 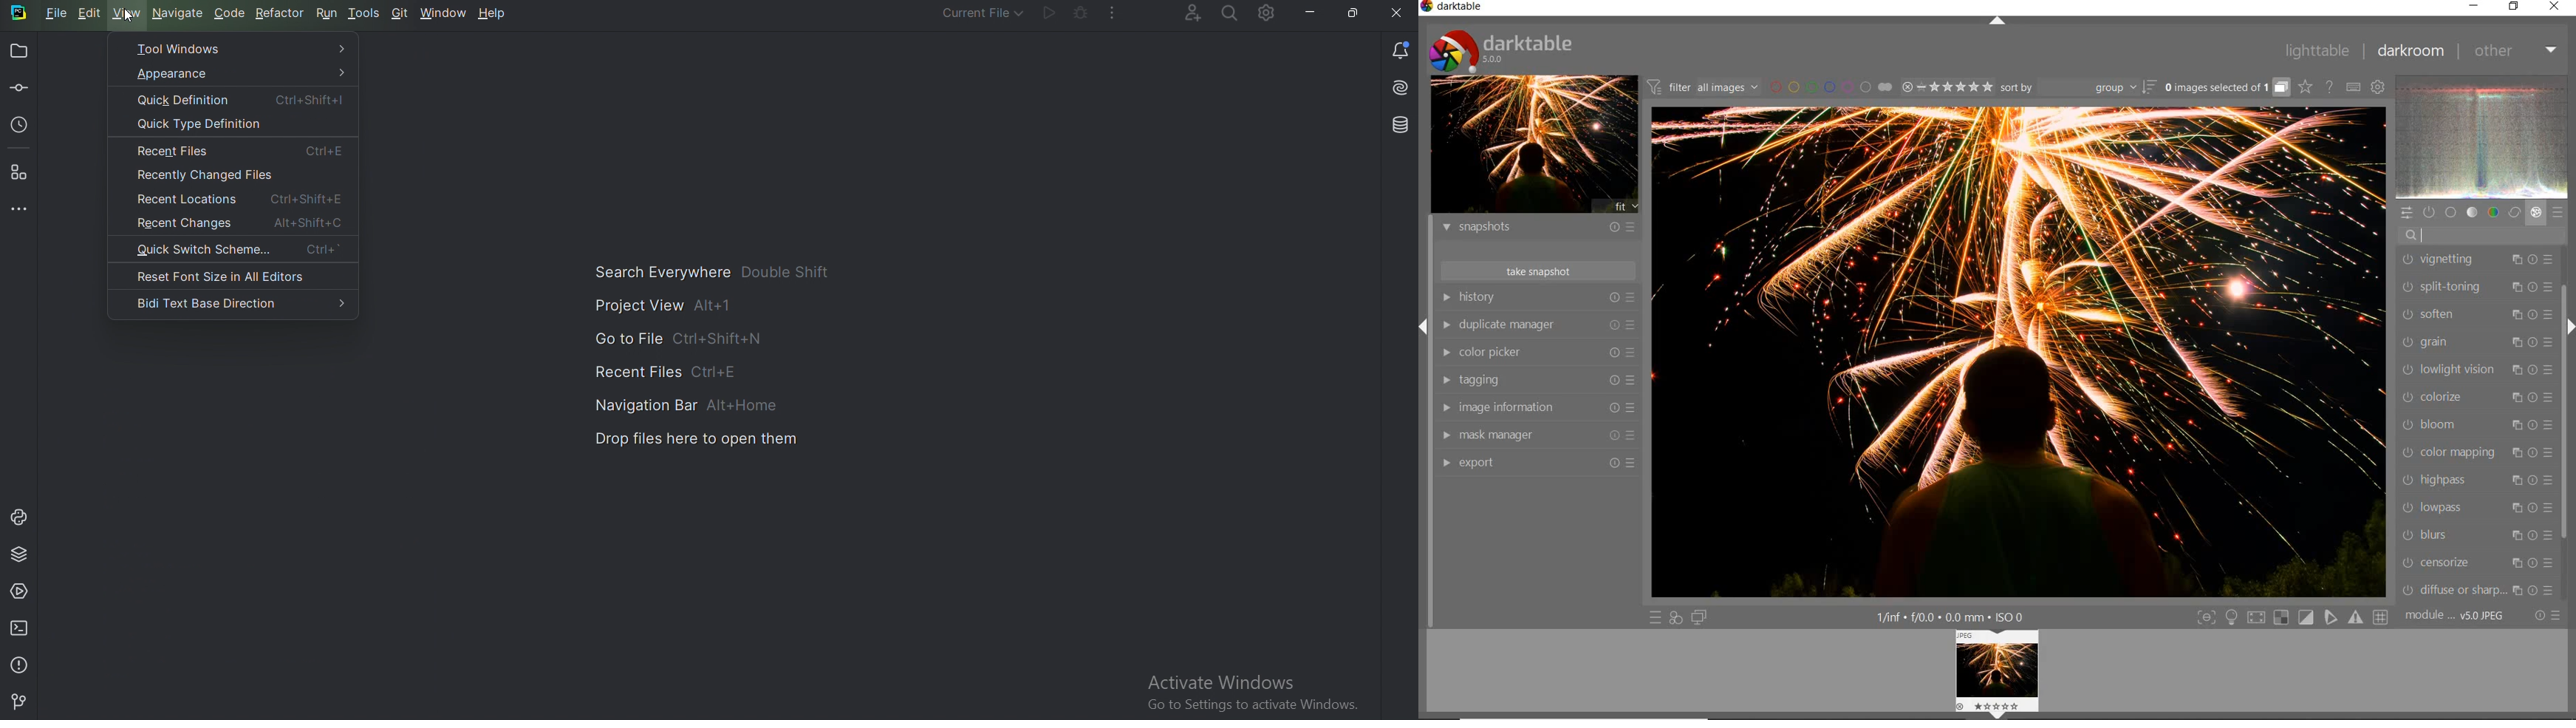 What do you see at coordinates (2482, 234) in the screenshot?
I see `search modules by name` at bounding box center [2482, 234].